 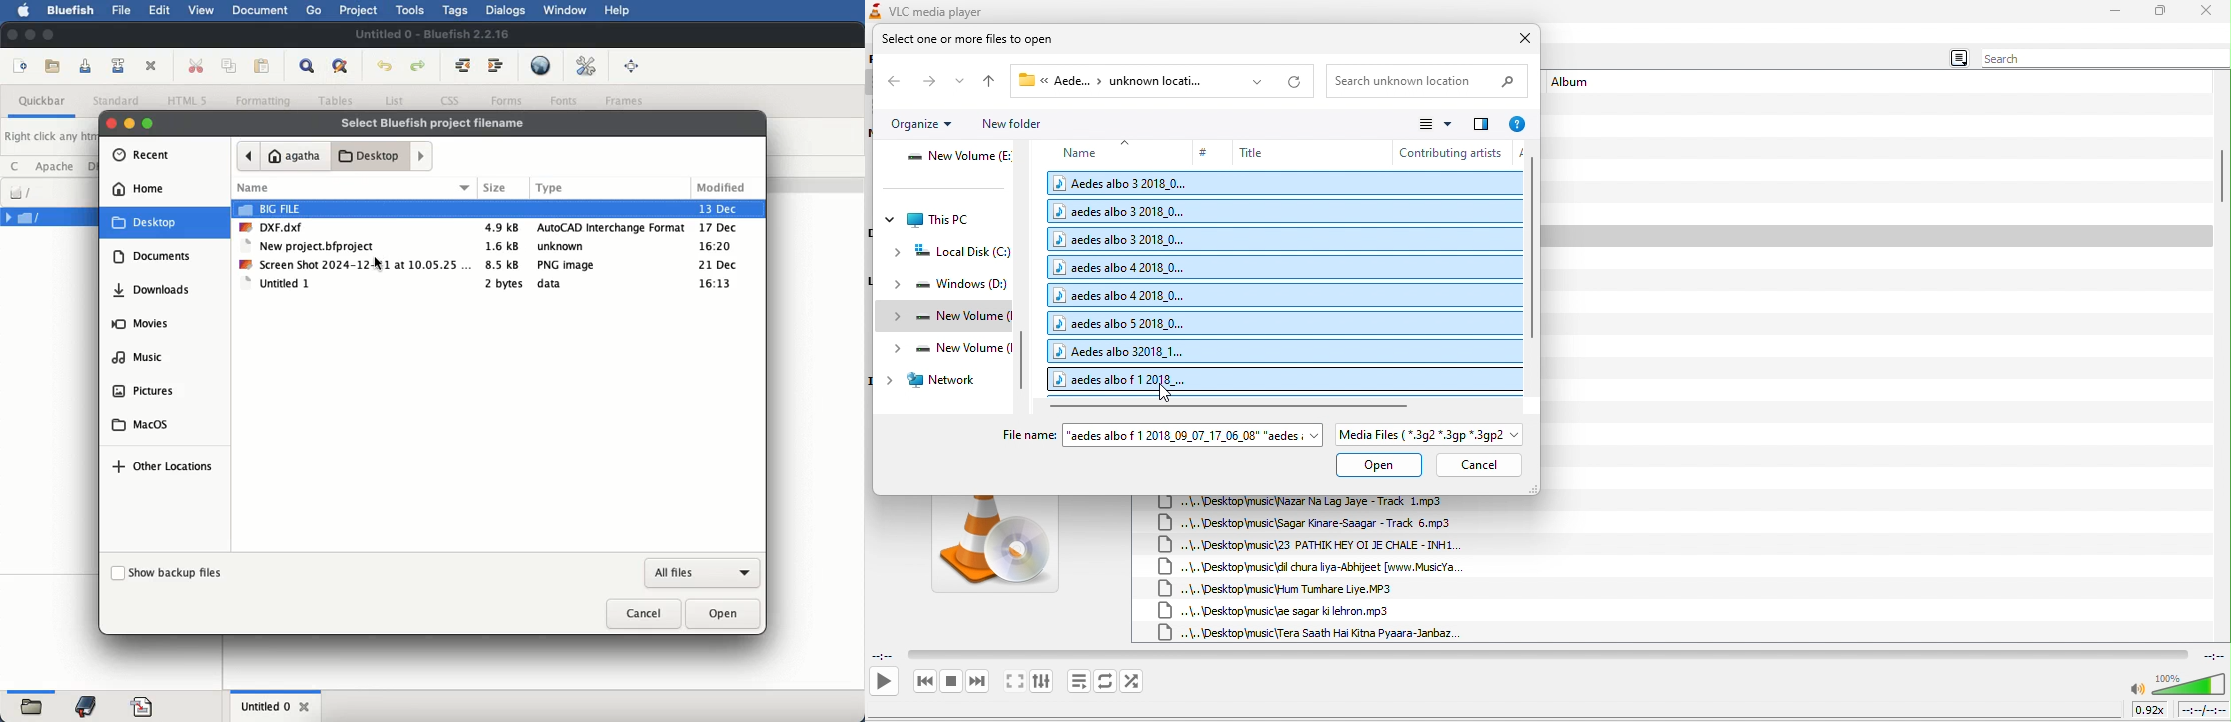 I want to click on vlc media image, so click(x=994, y=550).